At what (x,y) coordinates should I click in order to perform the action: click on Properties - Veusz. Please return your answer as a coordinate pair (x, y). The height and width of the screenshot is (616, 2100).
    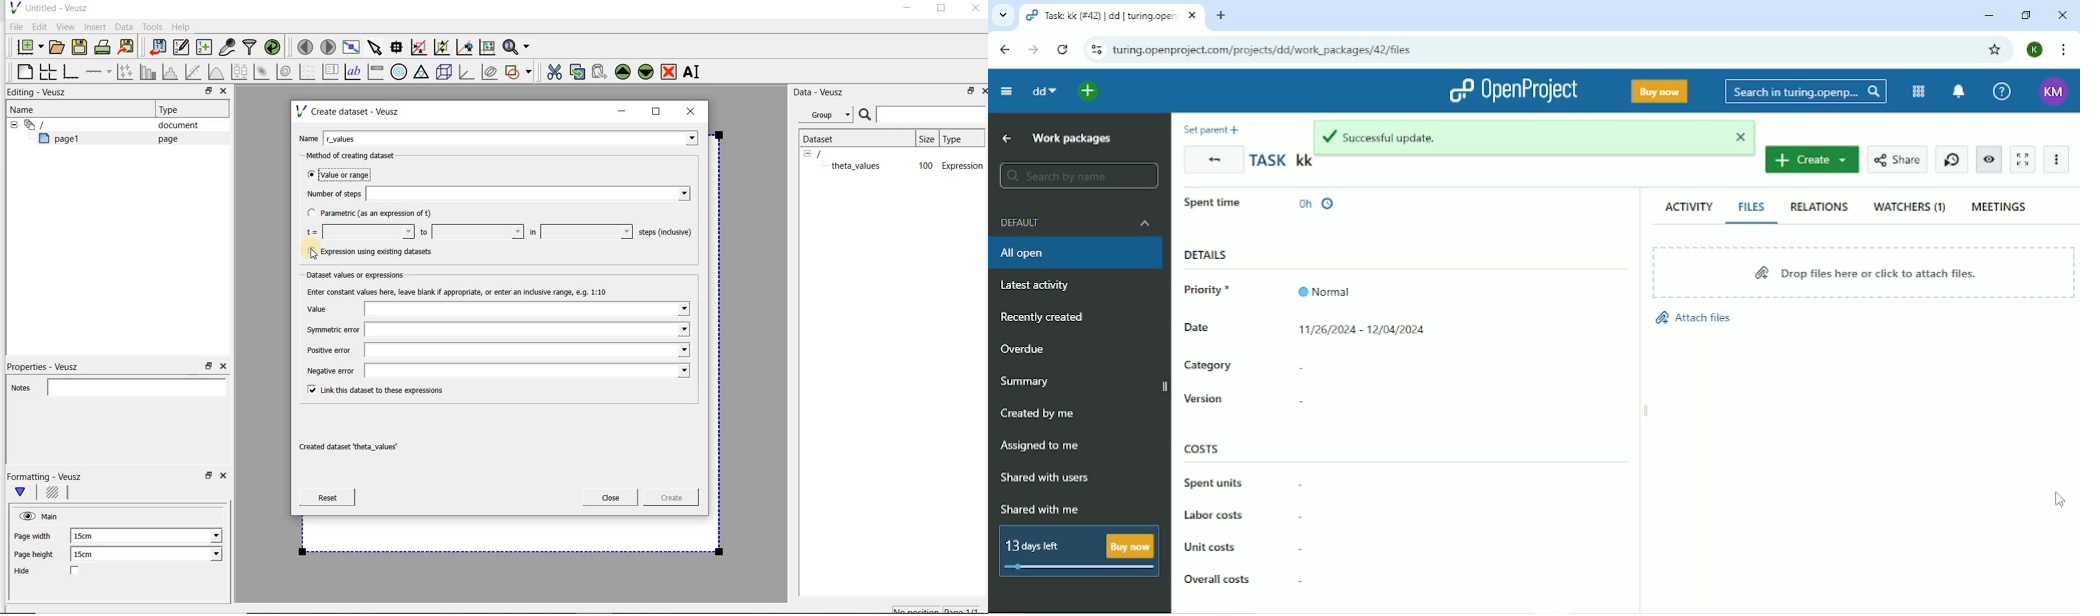
    Looking at the image, I should click on (49, 365).